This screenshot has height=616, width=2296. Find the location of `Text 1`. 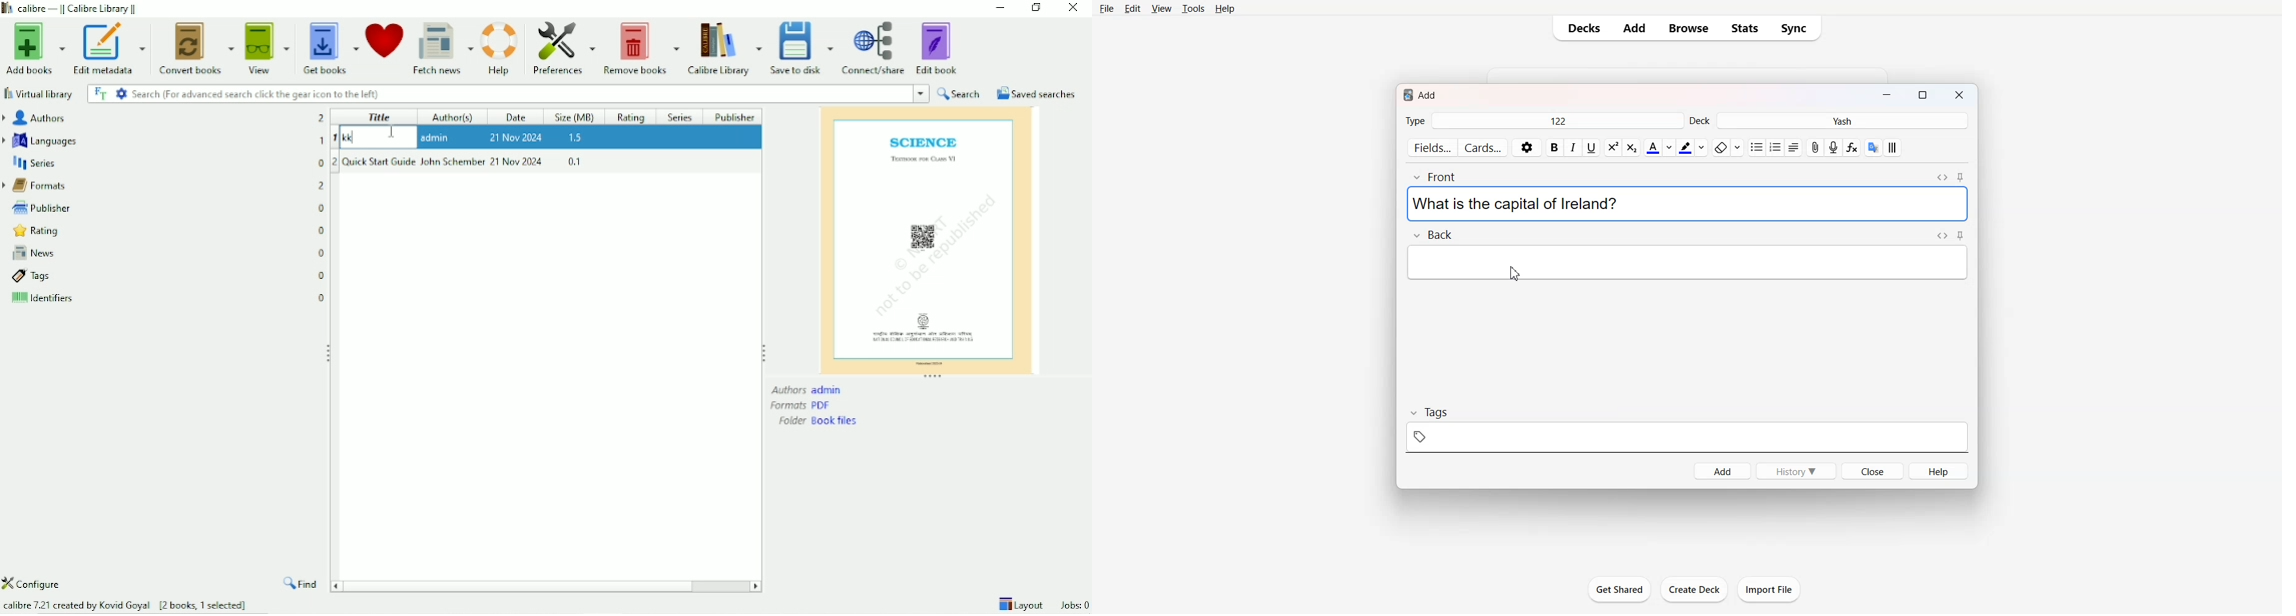

Text 1 is located at coordinates (1422, 94).